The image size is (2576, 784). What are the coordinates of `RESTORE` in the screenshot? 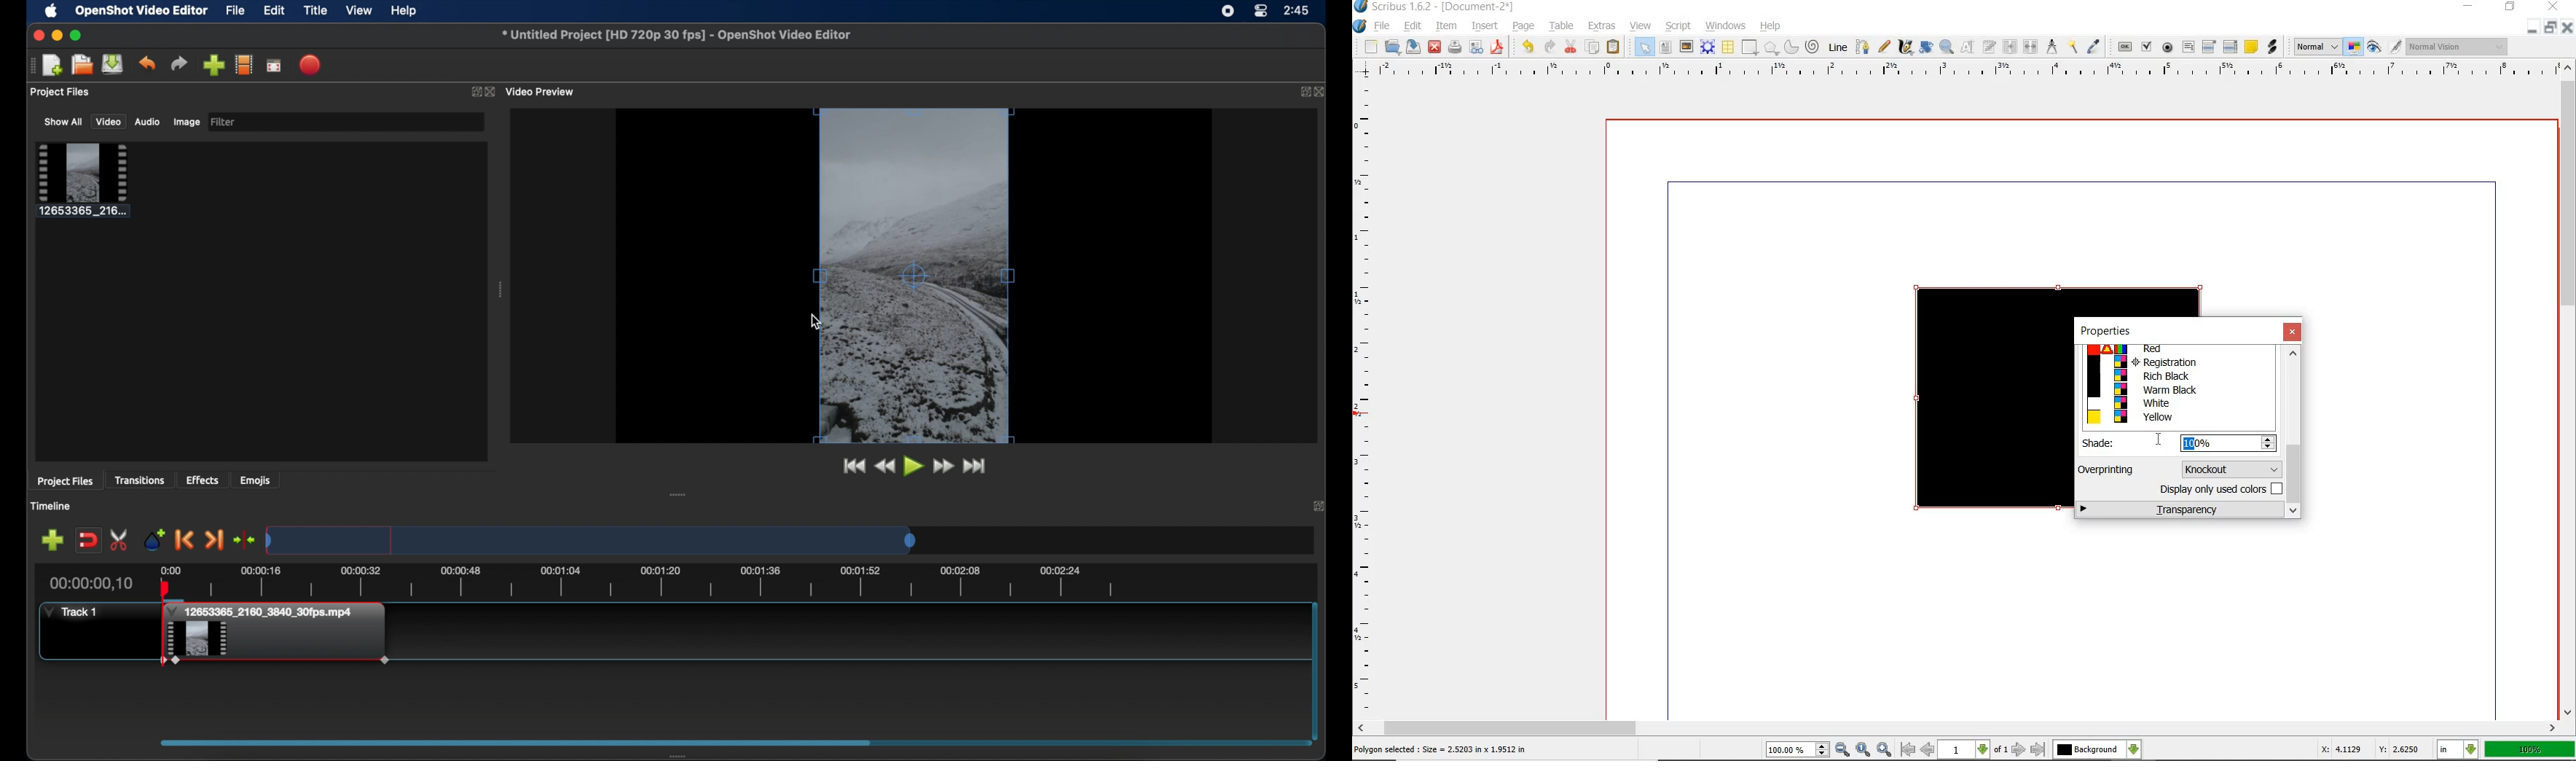 It's located at (2547, 30).